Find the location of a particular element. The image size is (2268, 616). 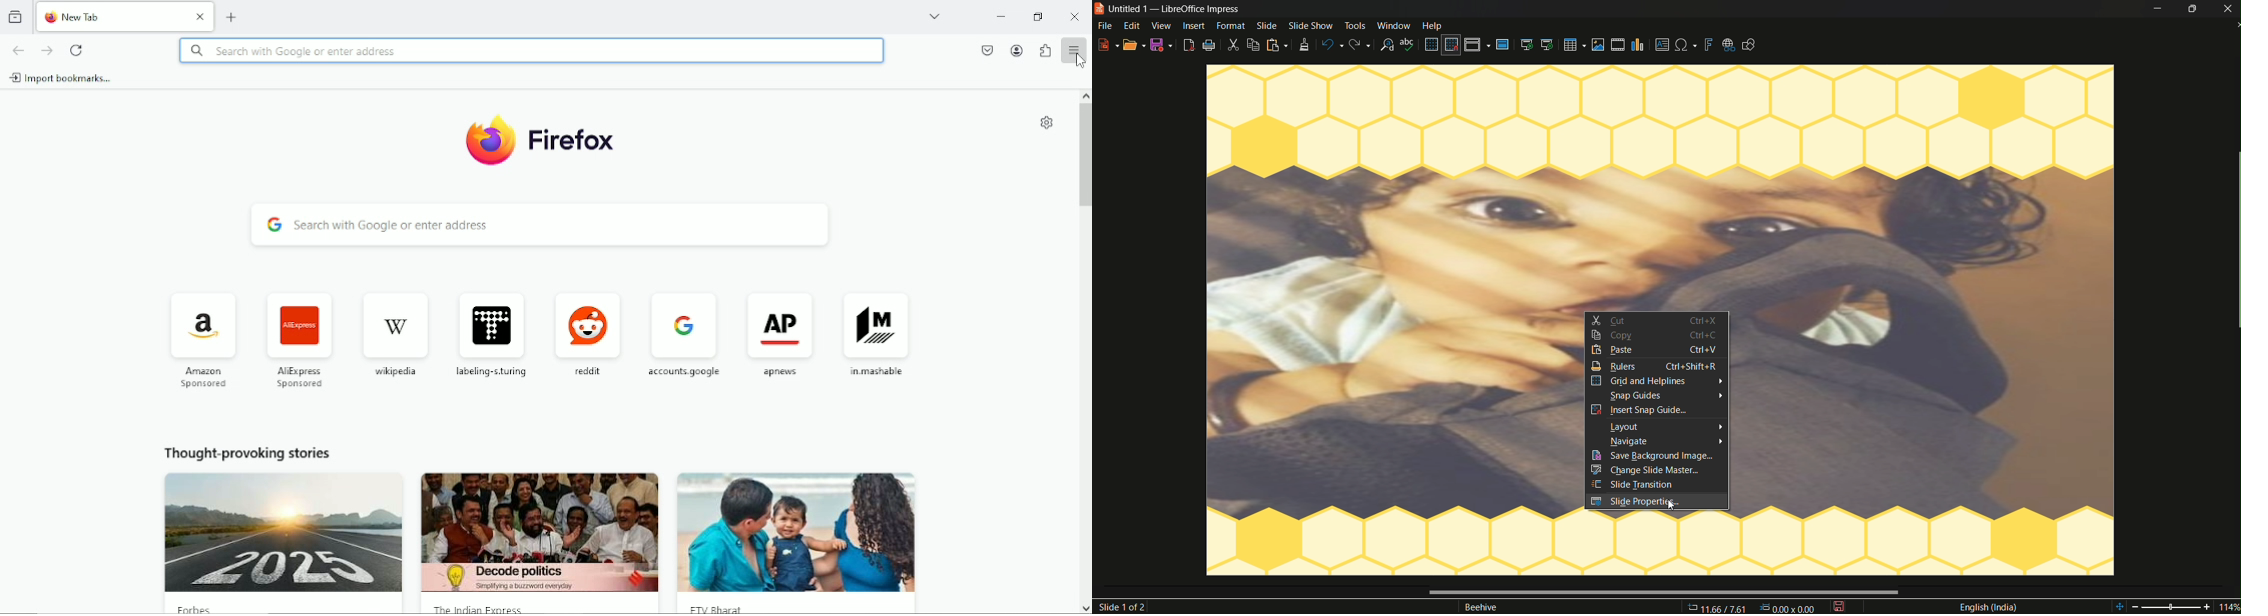

paste is located at coordinates (1613, 350).